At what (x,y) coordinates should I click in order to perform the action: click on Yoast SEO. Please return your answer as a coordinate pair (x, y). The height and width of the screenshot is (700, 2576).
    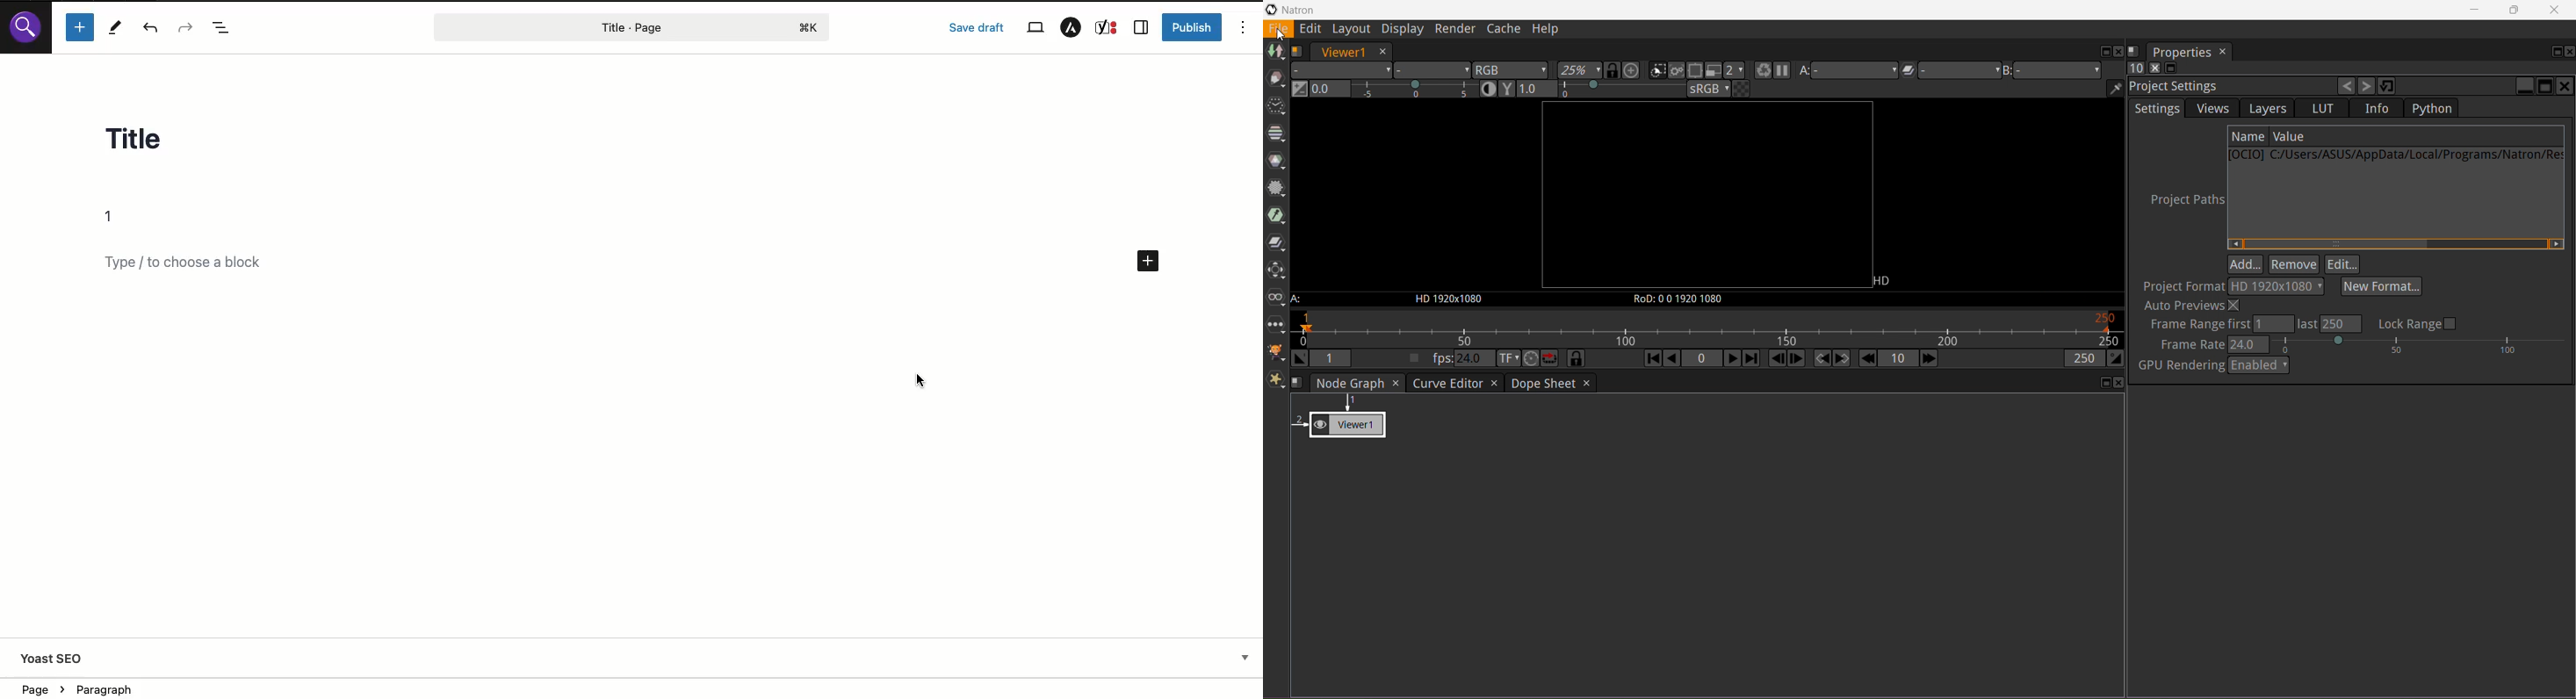
    Looking at the image, I should click on (54, 660).